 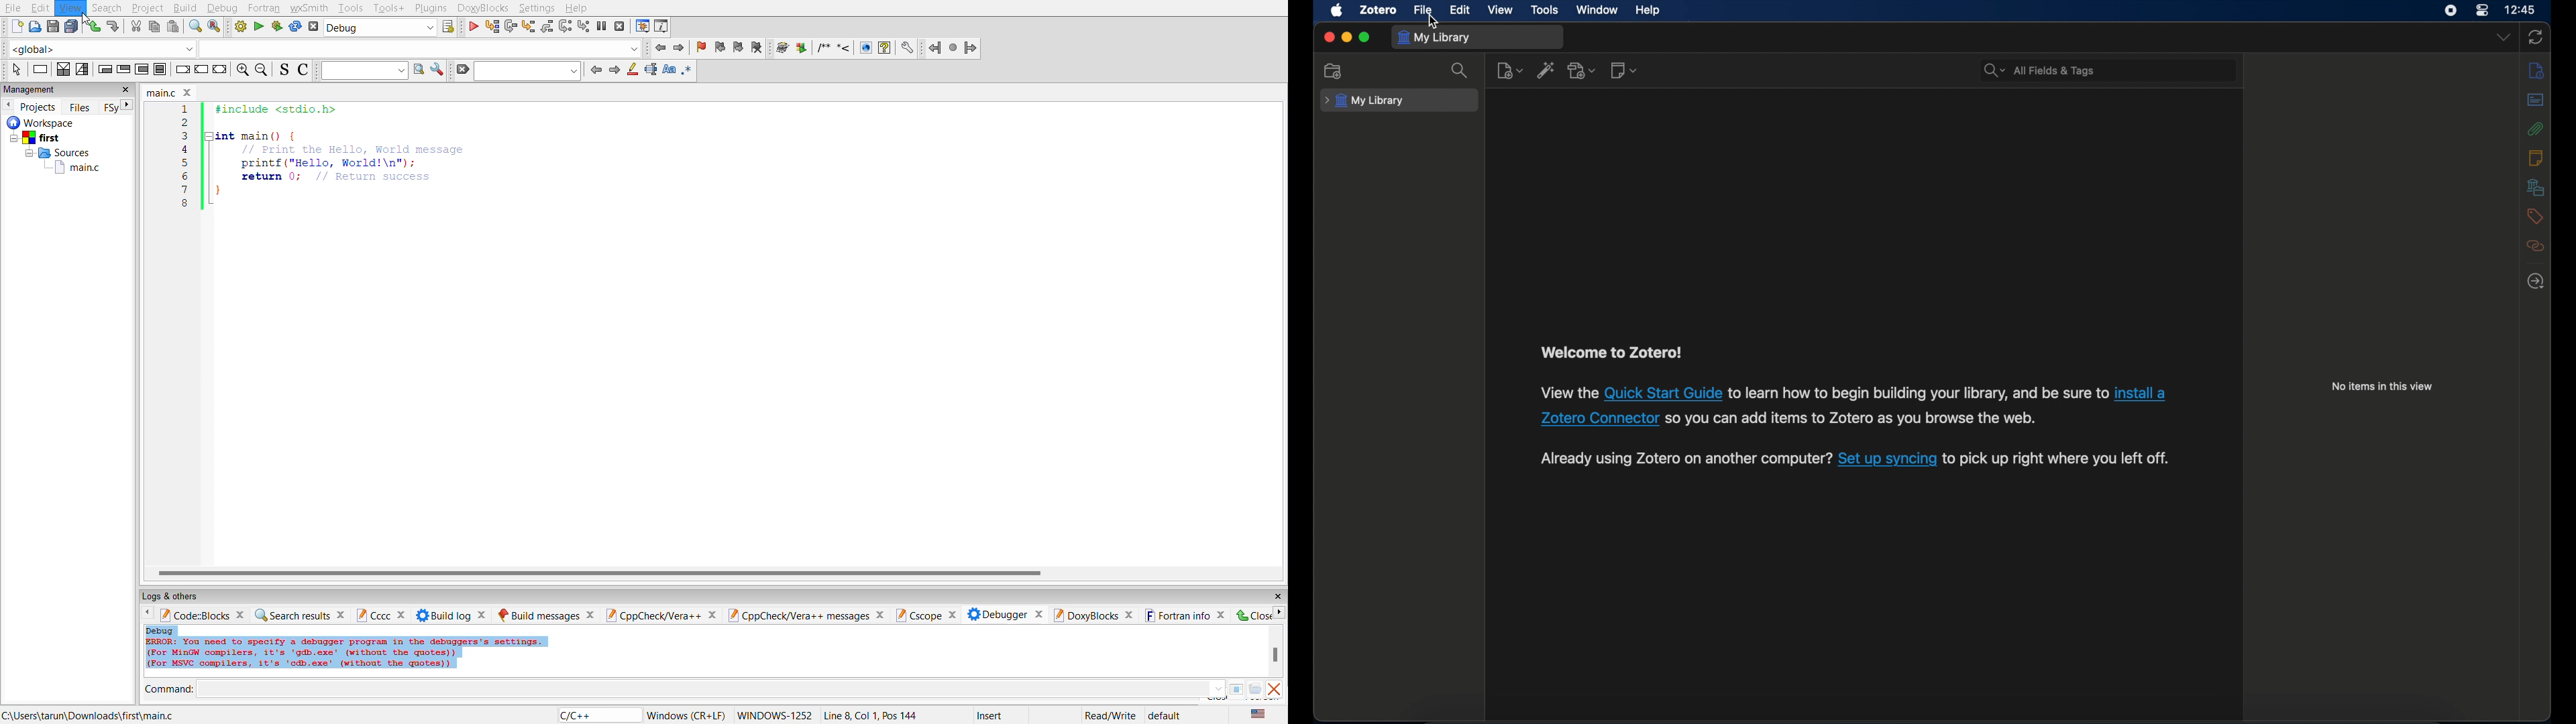 I want to click on previous, so click(x=8, y=107).